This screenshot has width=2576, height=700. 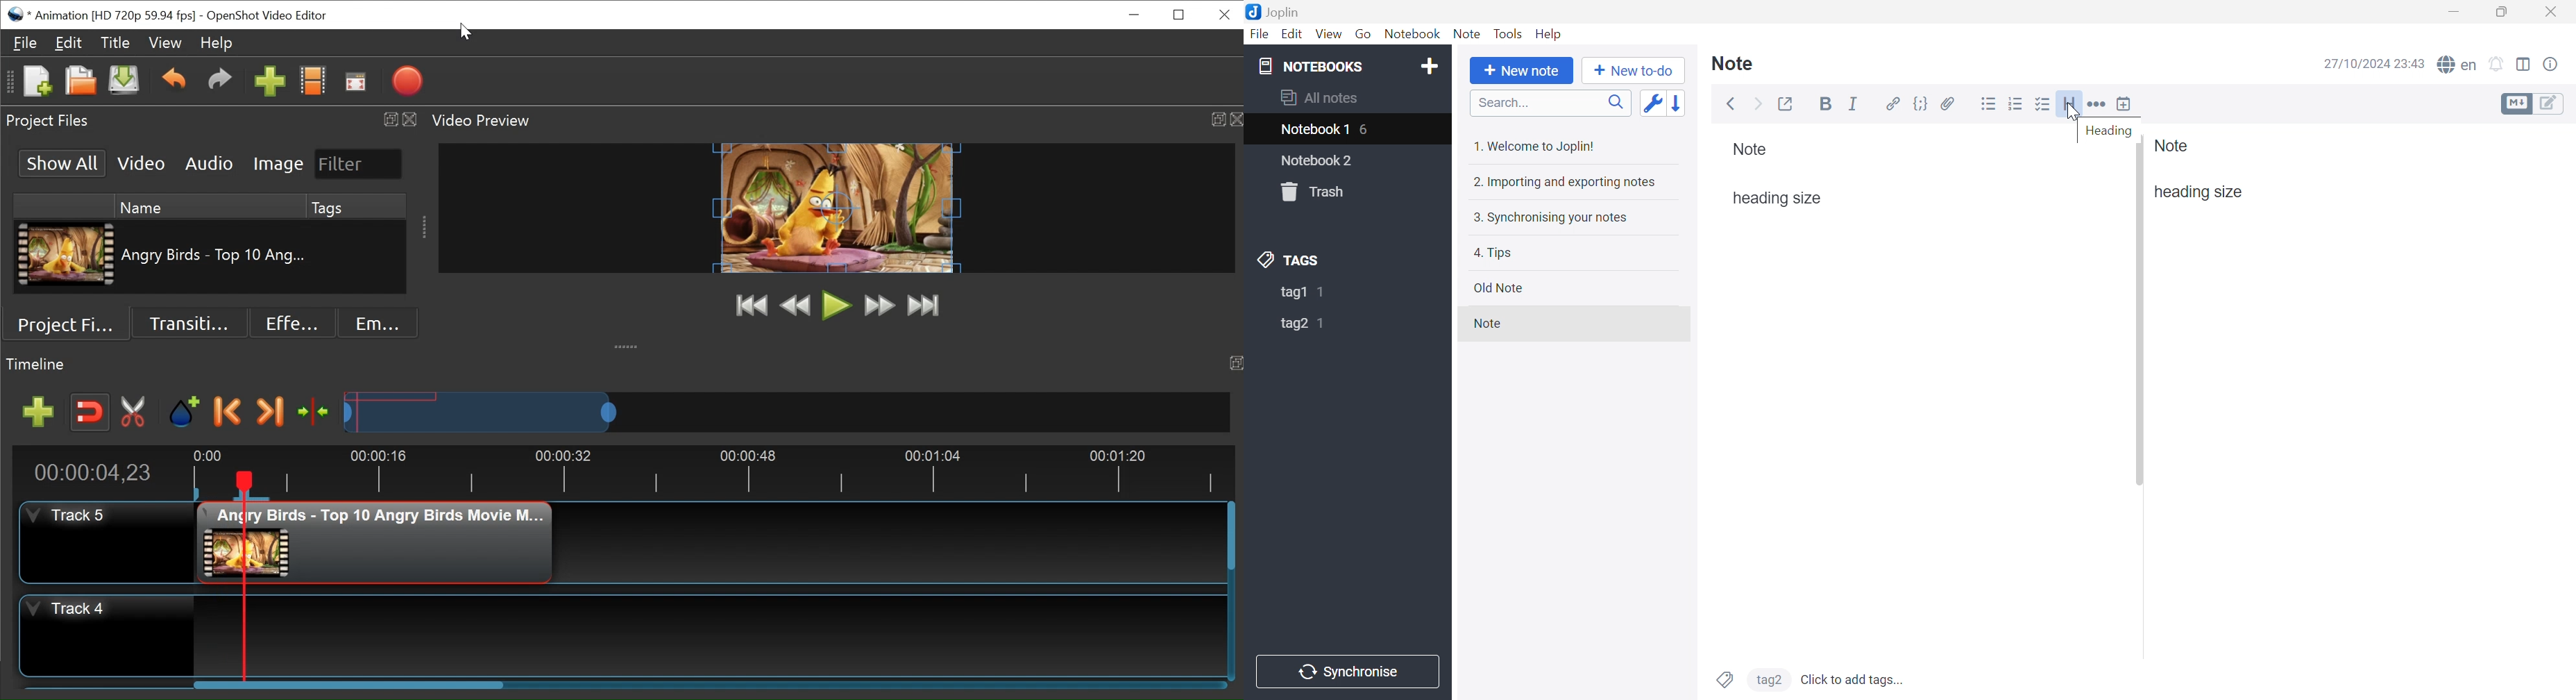 I want to click on Click to add tags, so click(x=1854, y=679).